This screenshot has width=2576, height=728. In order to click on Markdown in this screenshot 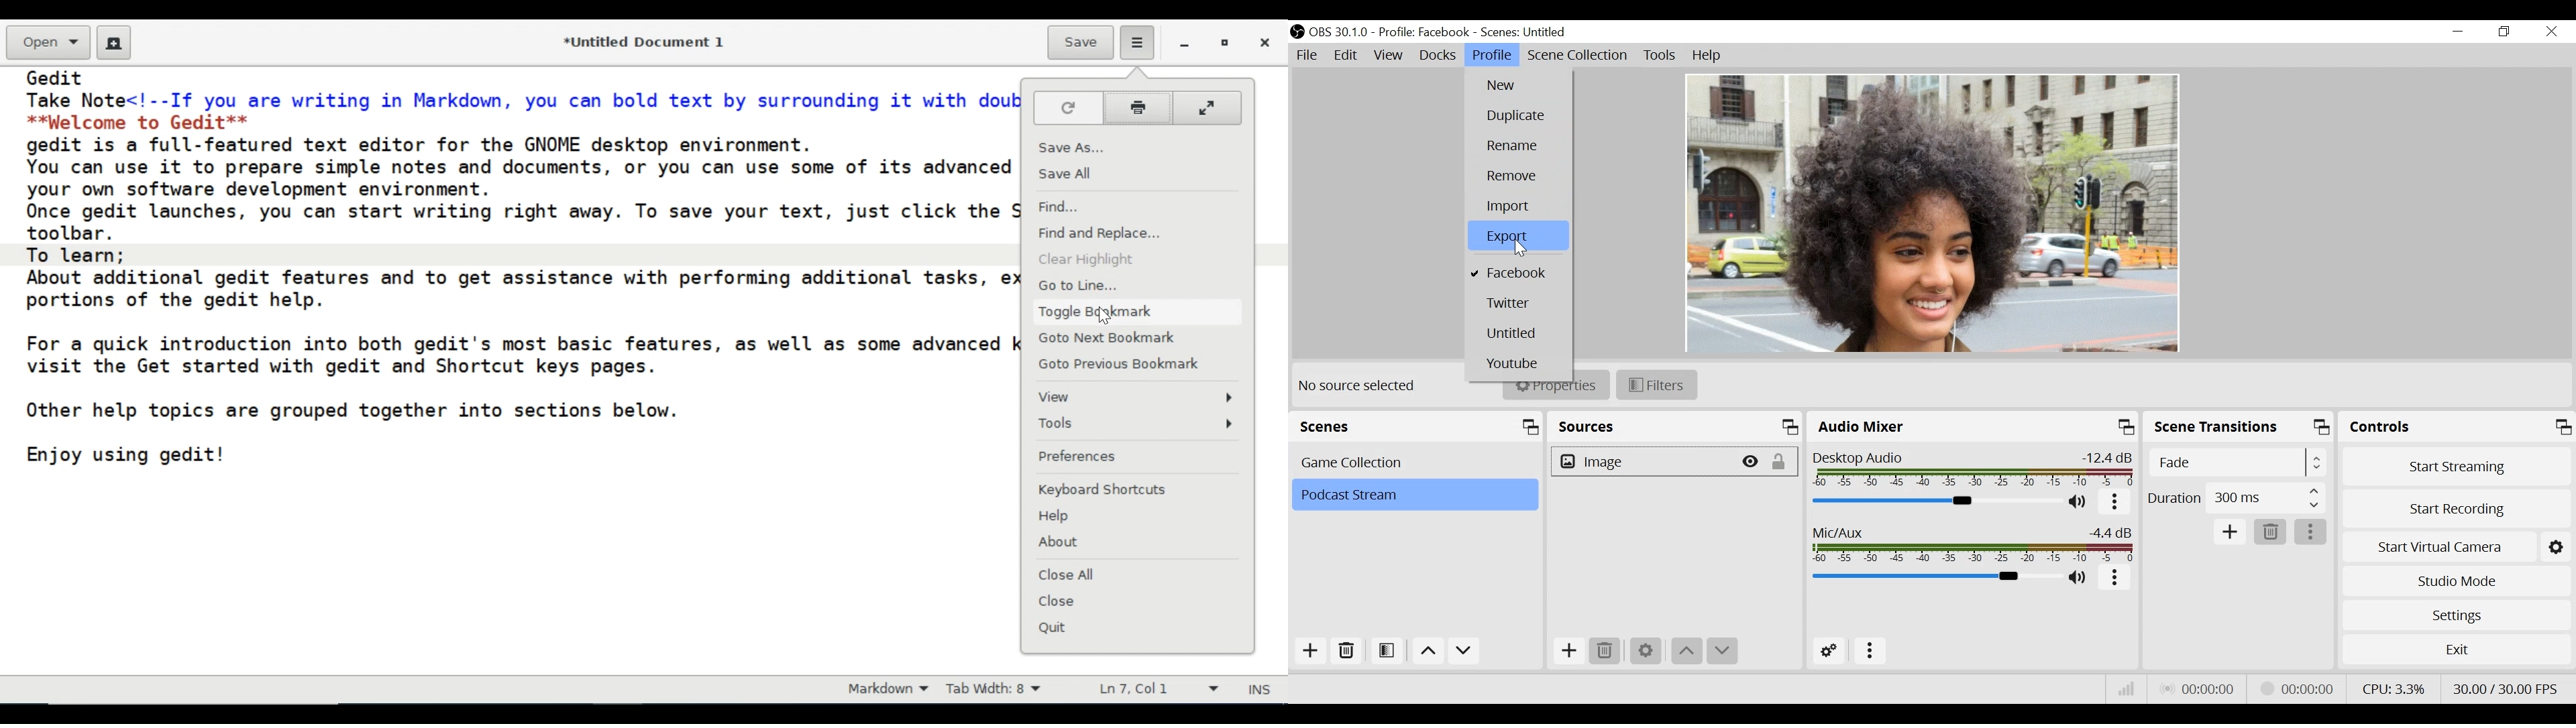, I will do `click(884, 690)`.